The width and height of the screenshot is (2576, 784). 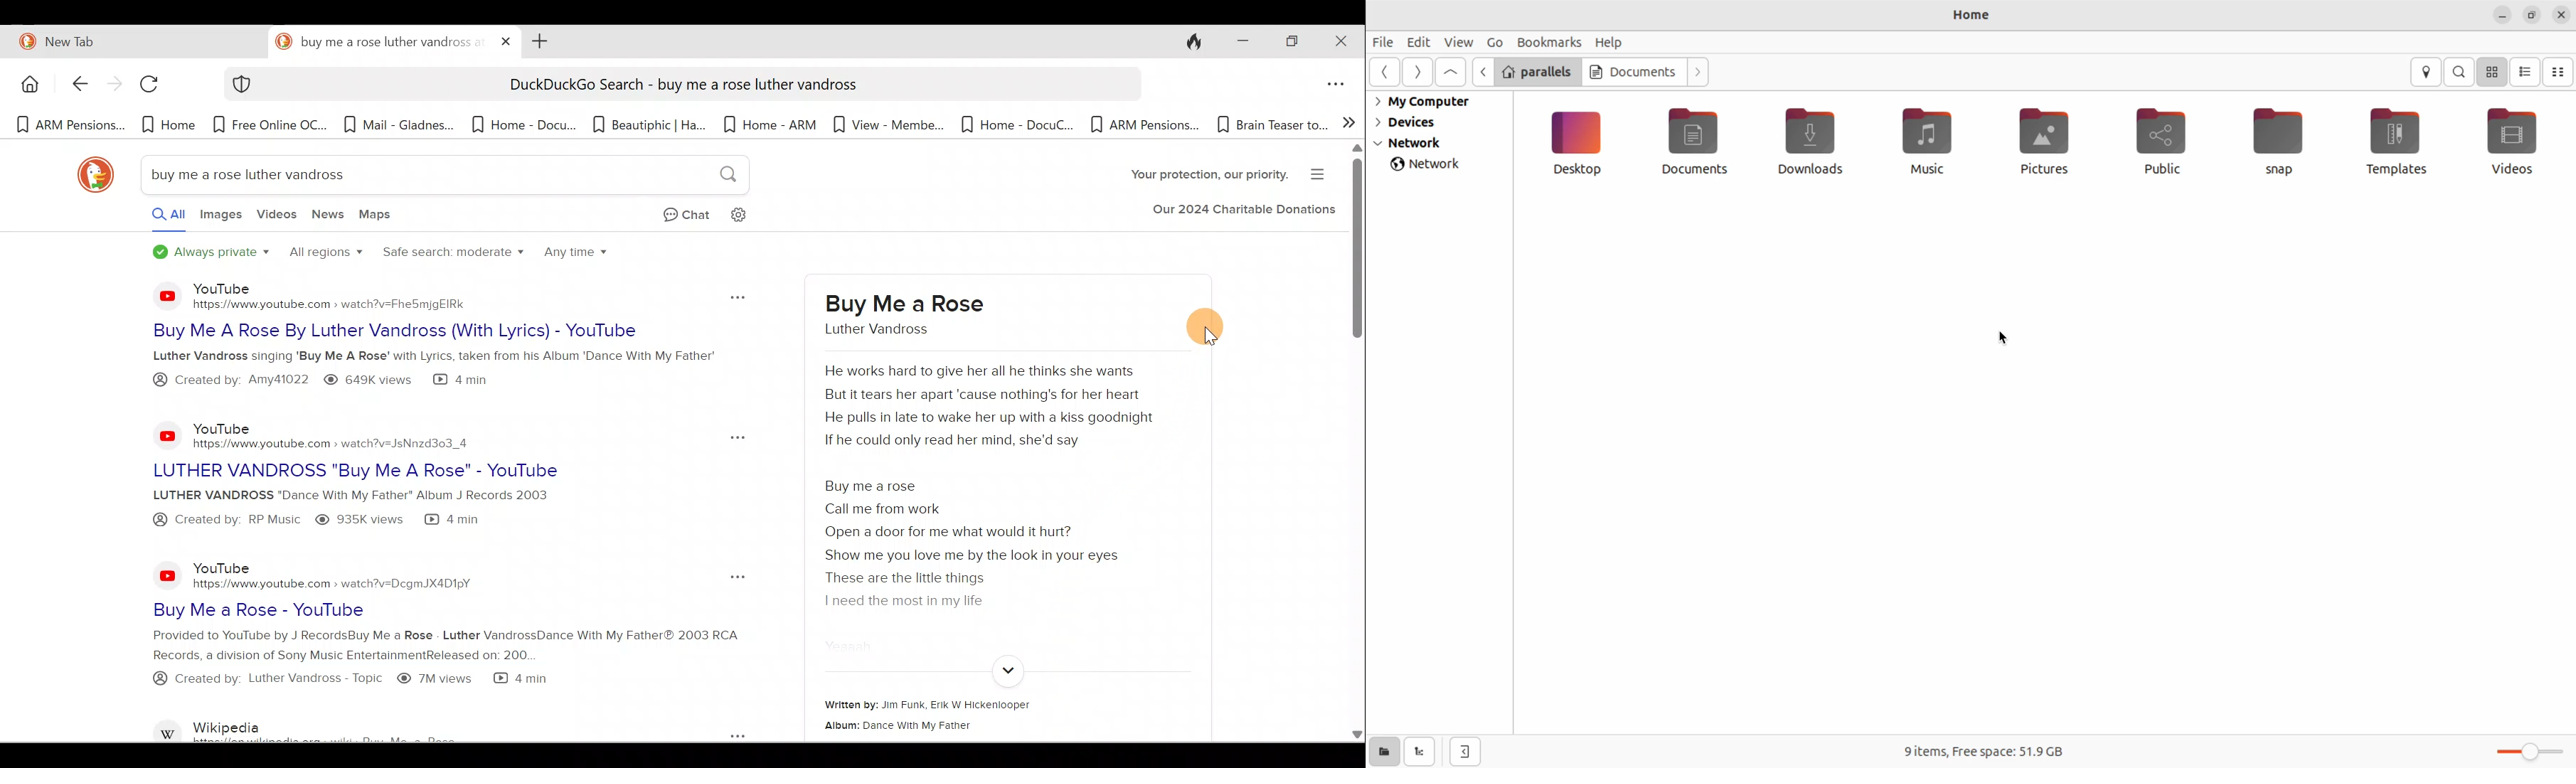 I want to click on Go to parent folder, so click(x=1451, y=72).